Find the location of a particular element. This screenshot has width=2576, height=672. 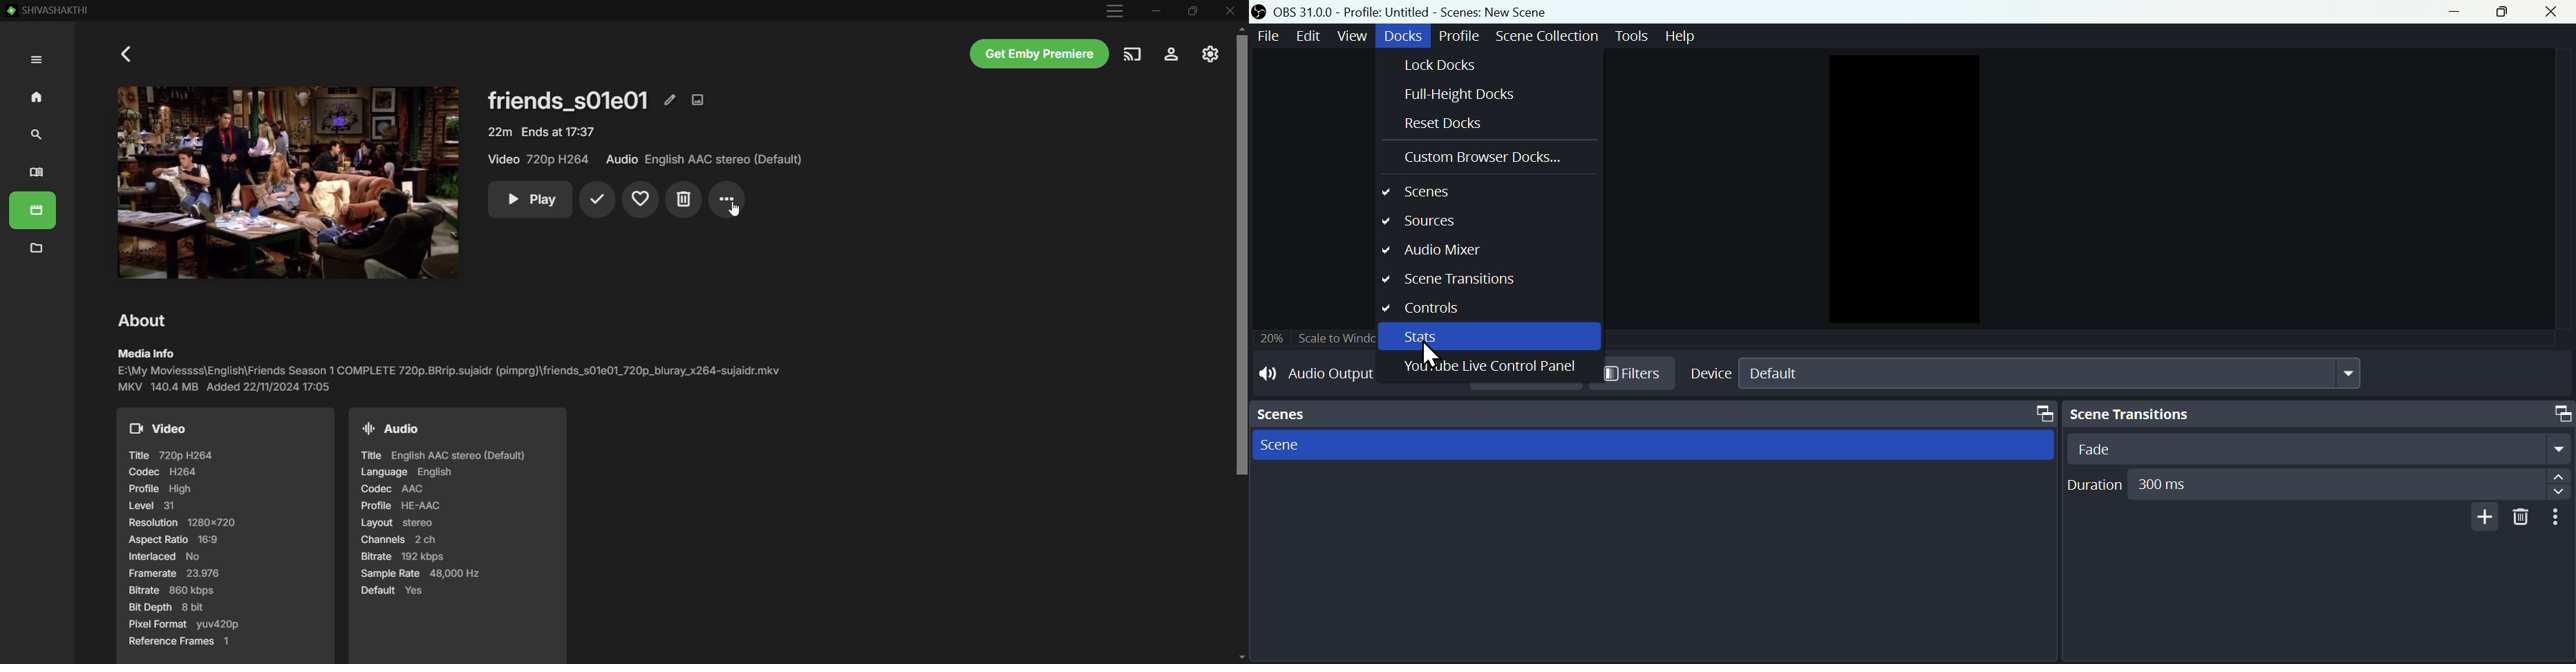

restore is located at coordinates (2501, 13).